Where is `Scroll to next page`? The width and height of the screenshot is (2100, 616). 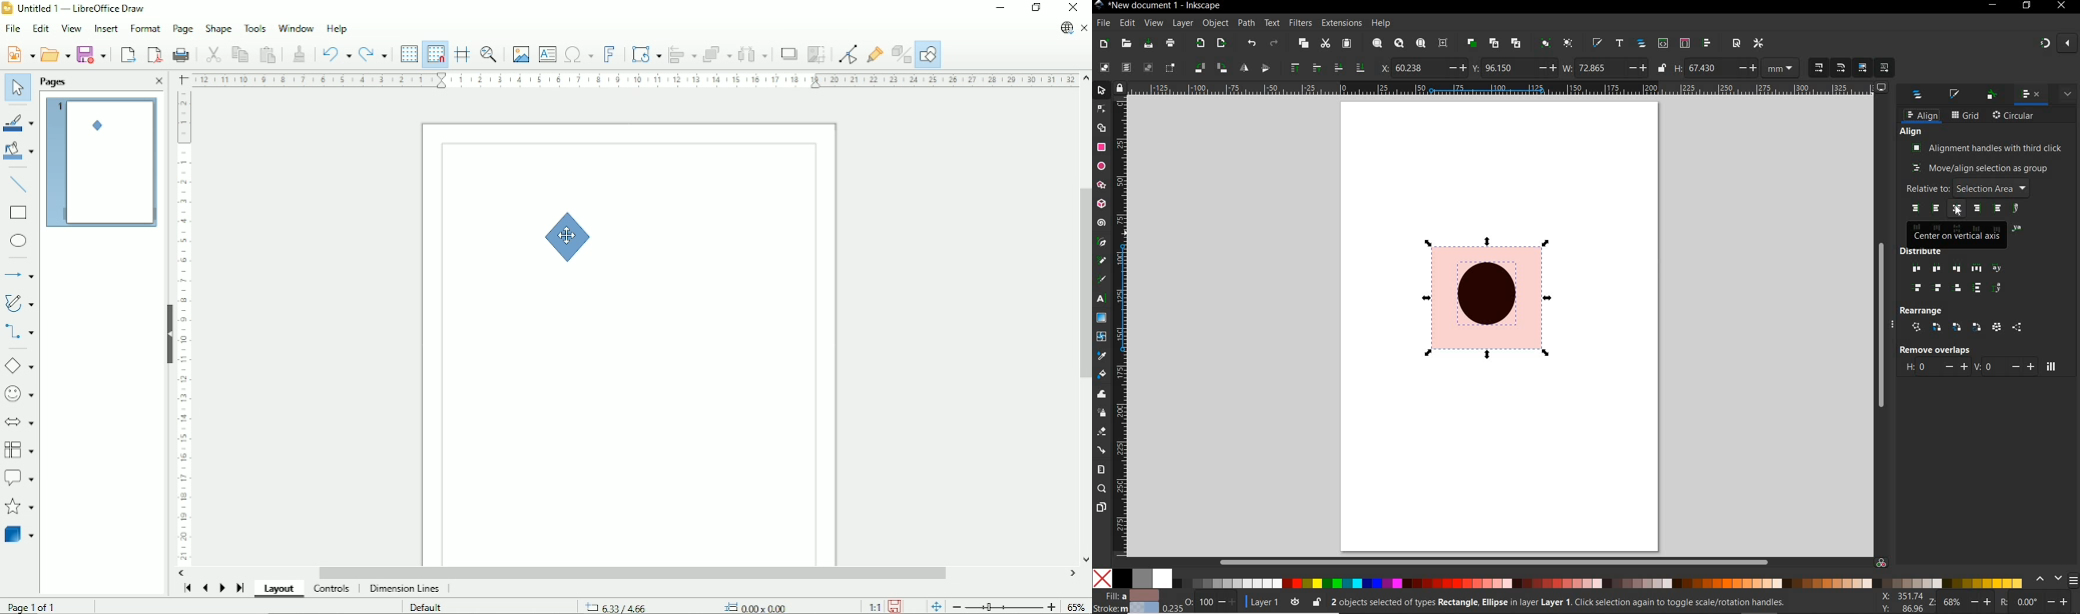
Scroll to next page is located at coordinates (221, 587).